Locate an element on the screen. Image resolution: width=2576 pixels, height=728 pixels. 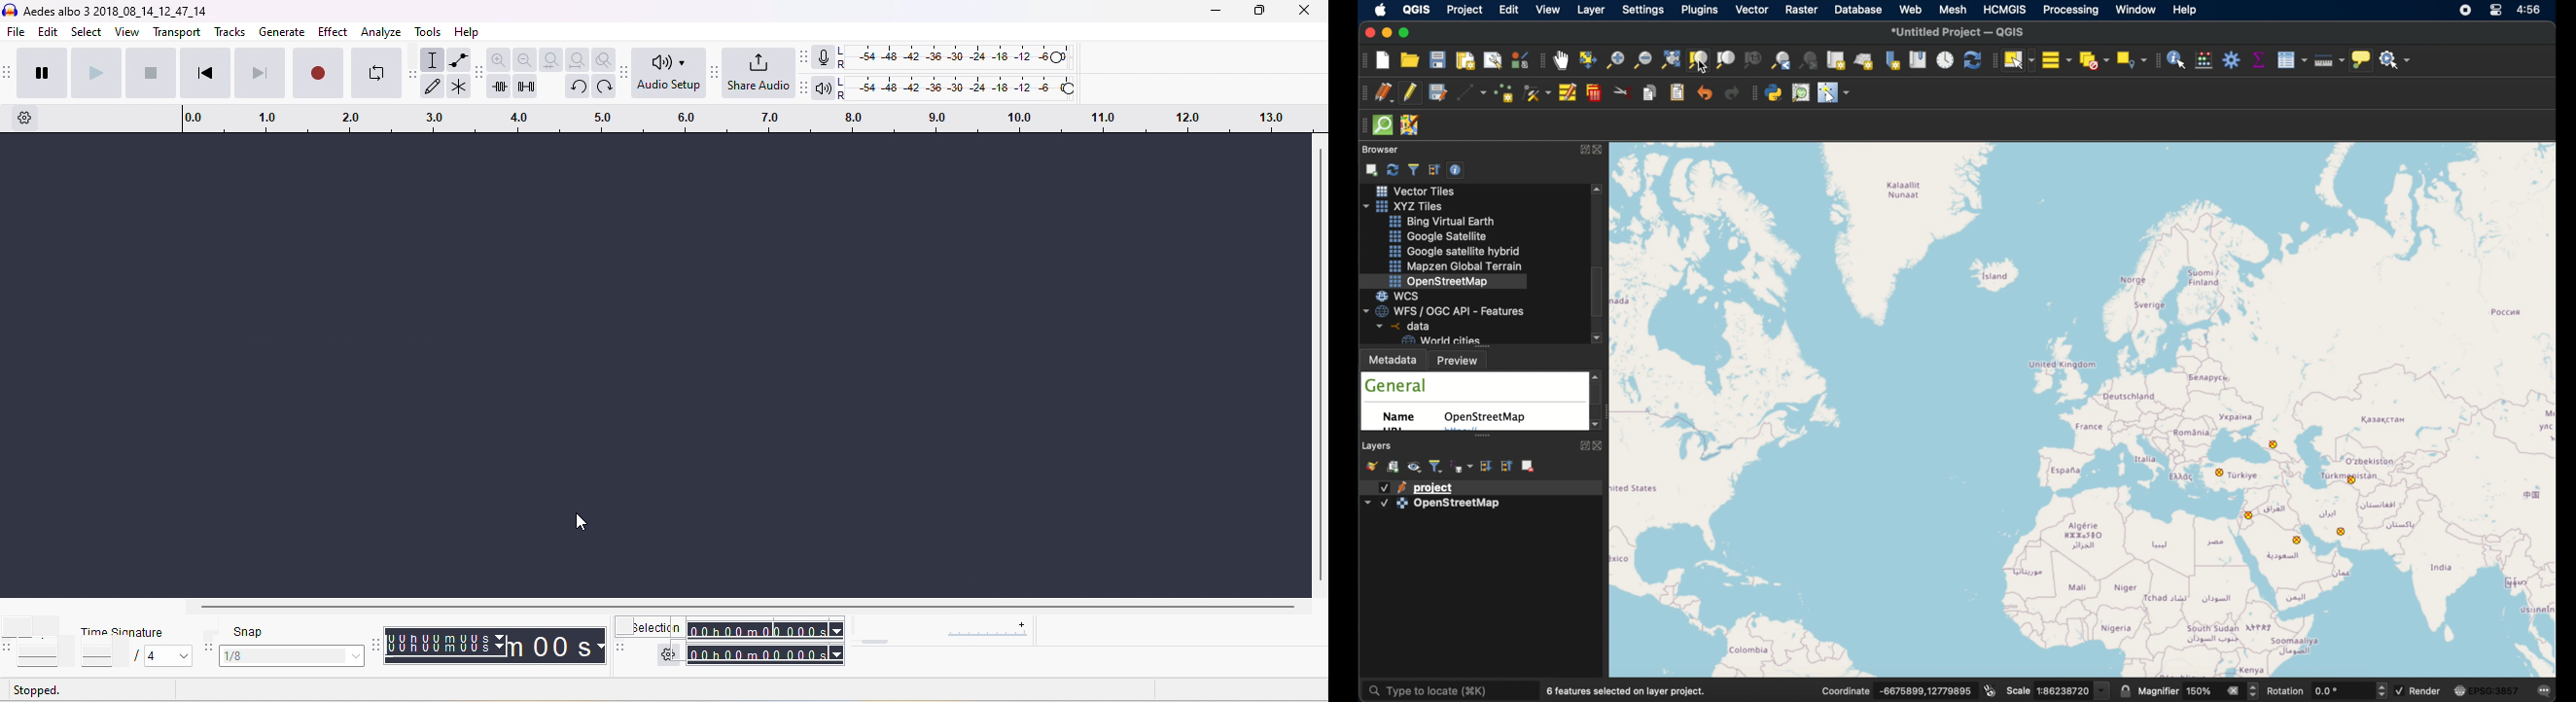
selection is located at coordinates (654, 628).